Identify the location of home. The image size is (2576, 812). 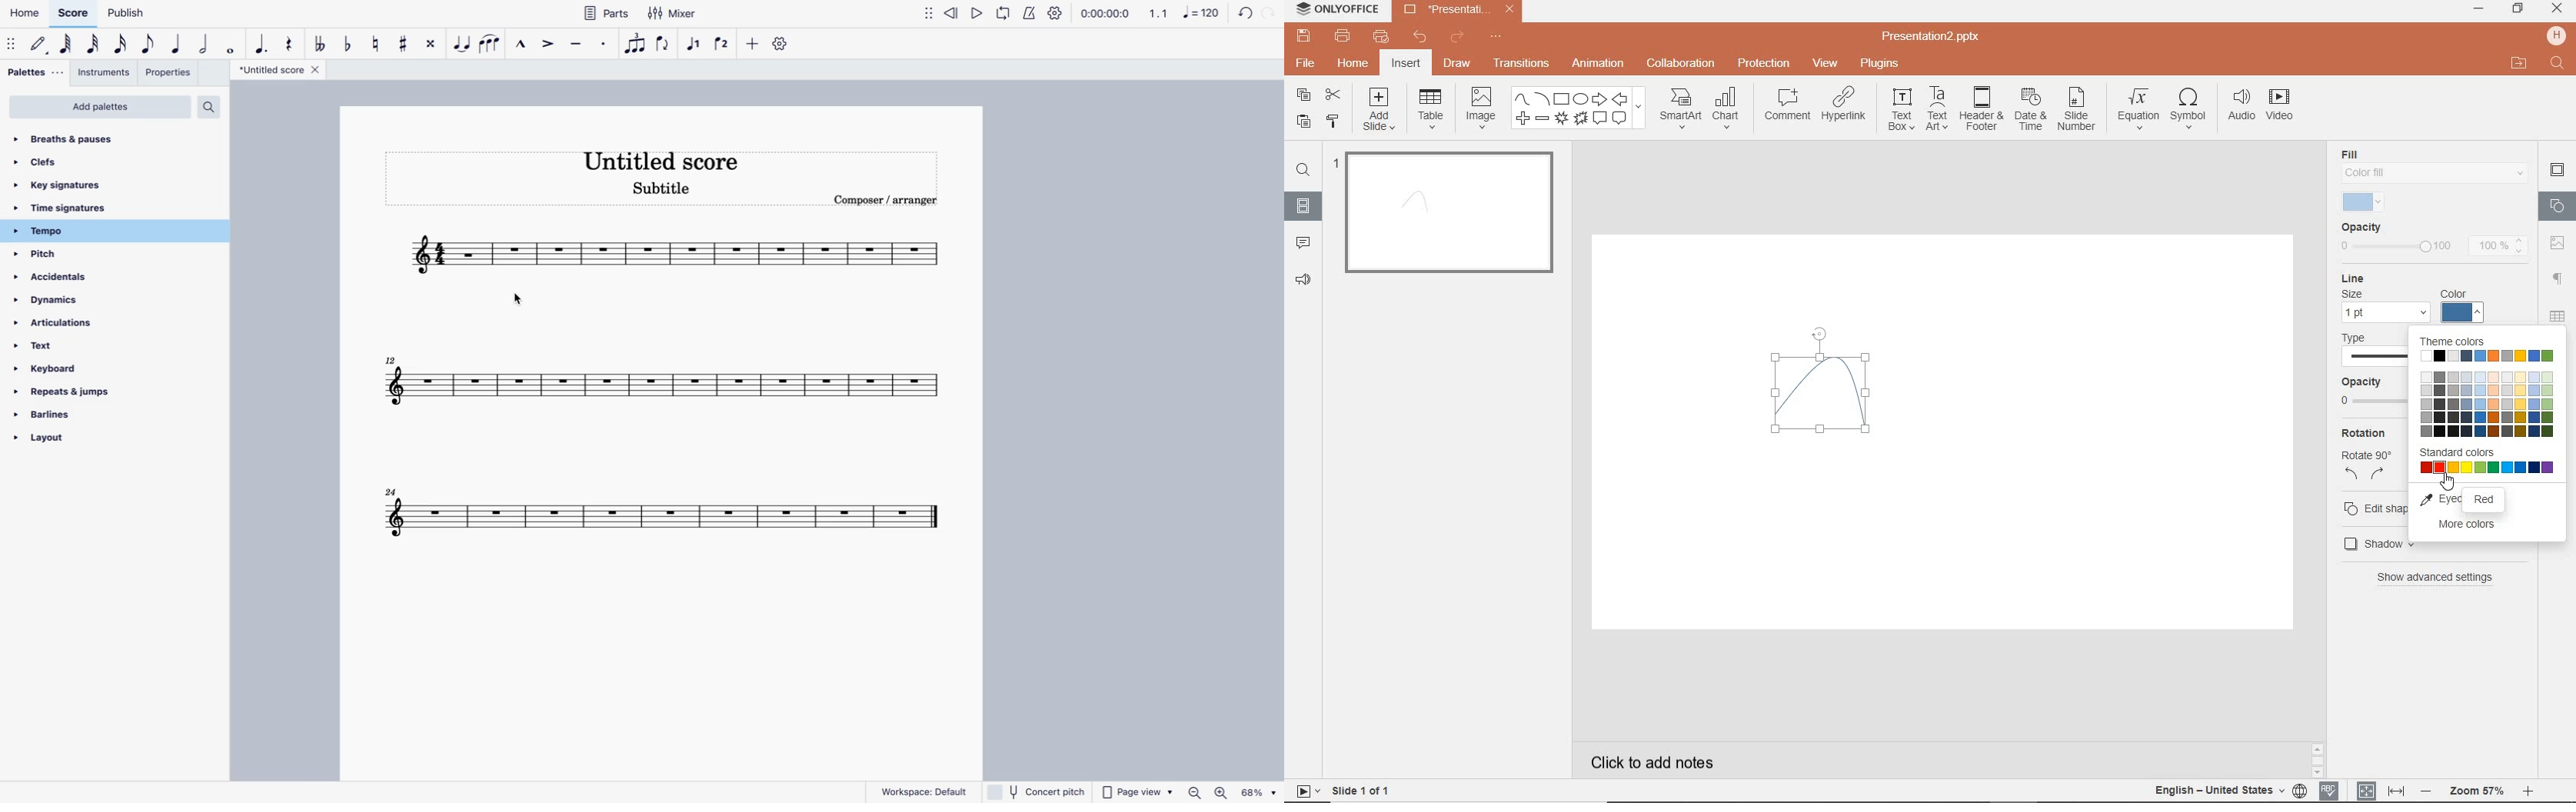
(27, 12).